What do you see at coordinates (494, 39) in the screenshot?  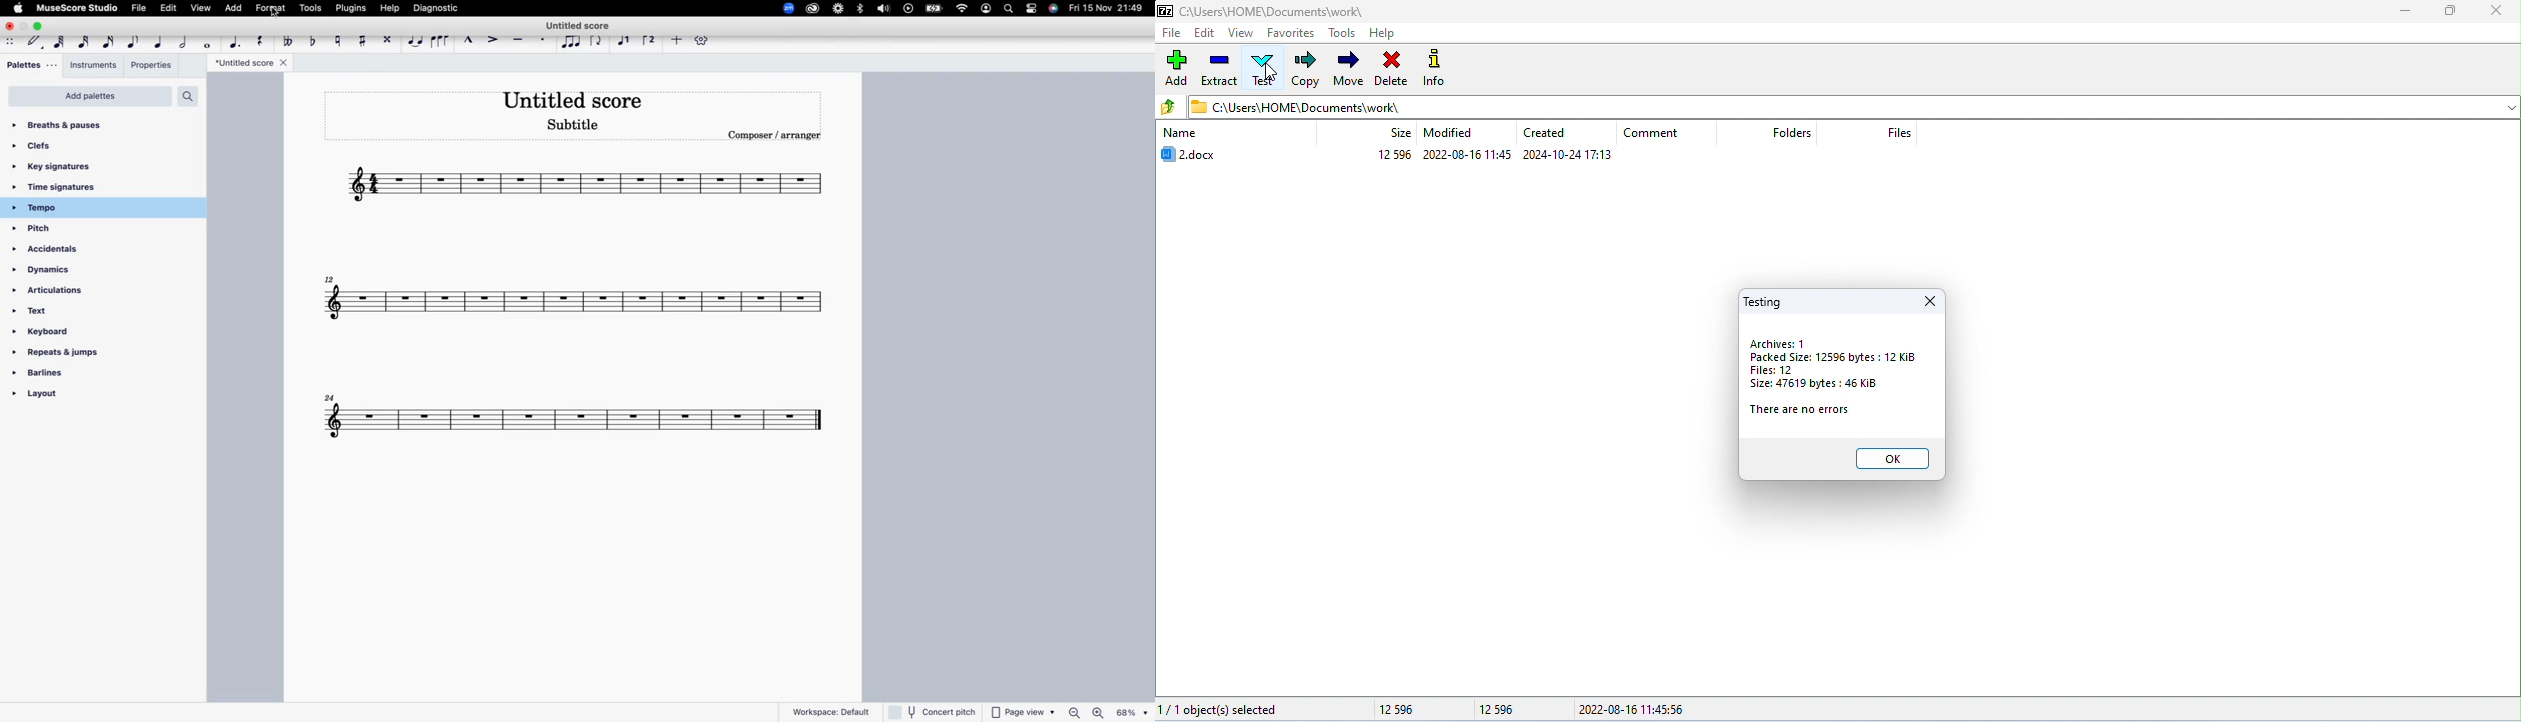 I see `accent` at bounding box center [494, 39].